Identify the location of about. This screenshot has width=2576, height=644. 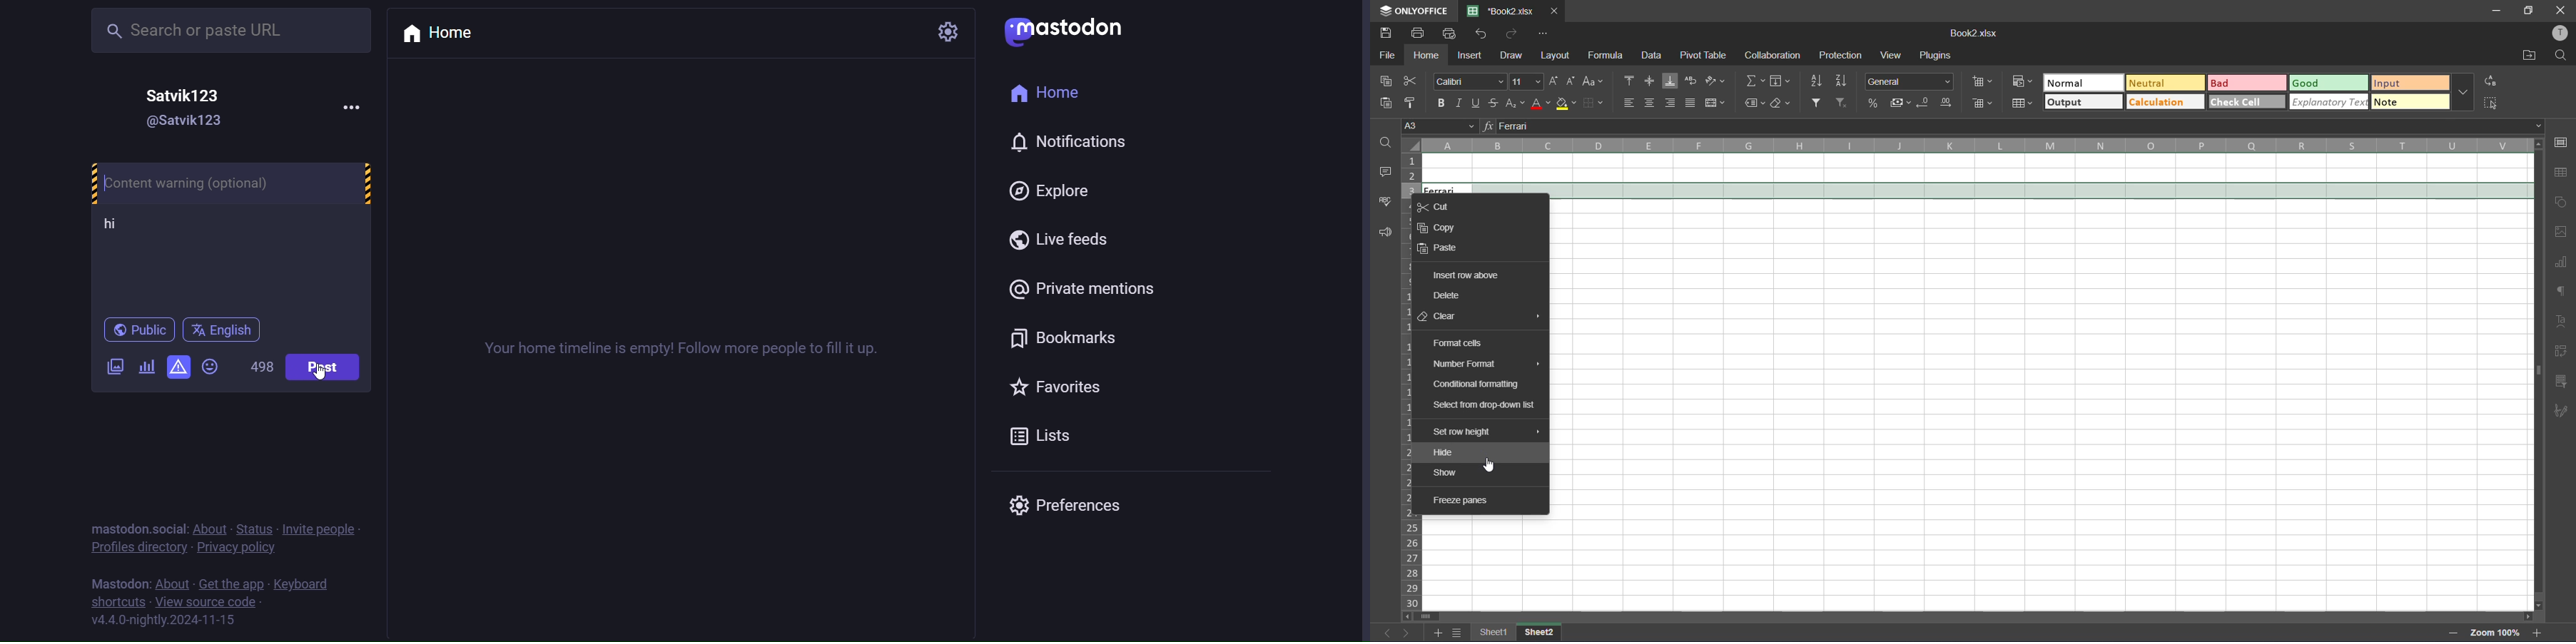
(173, 585).